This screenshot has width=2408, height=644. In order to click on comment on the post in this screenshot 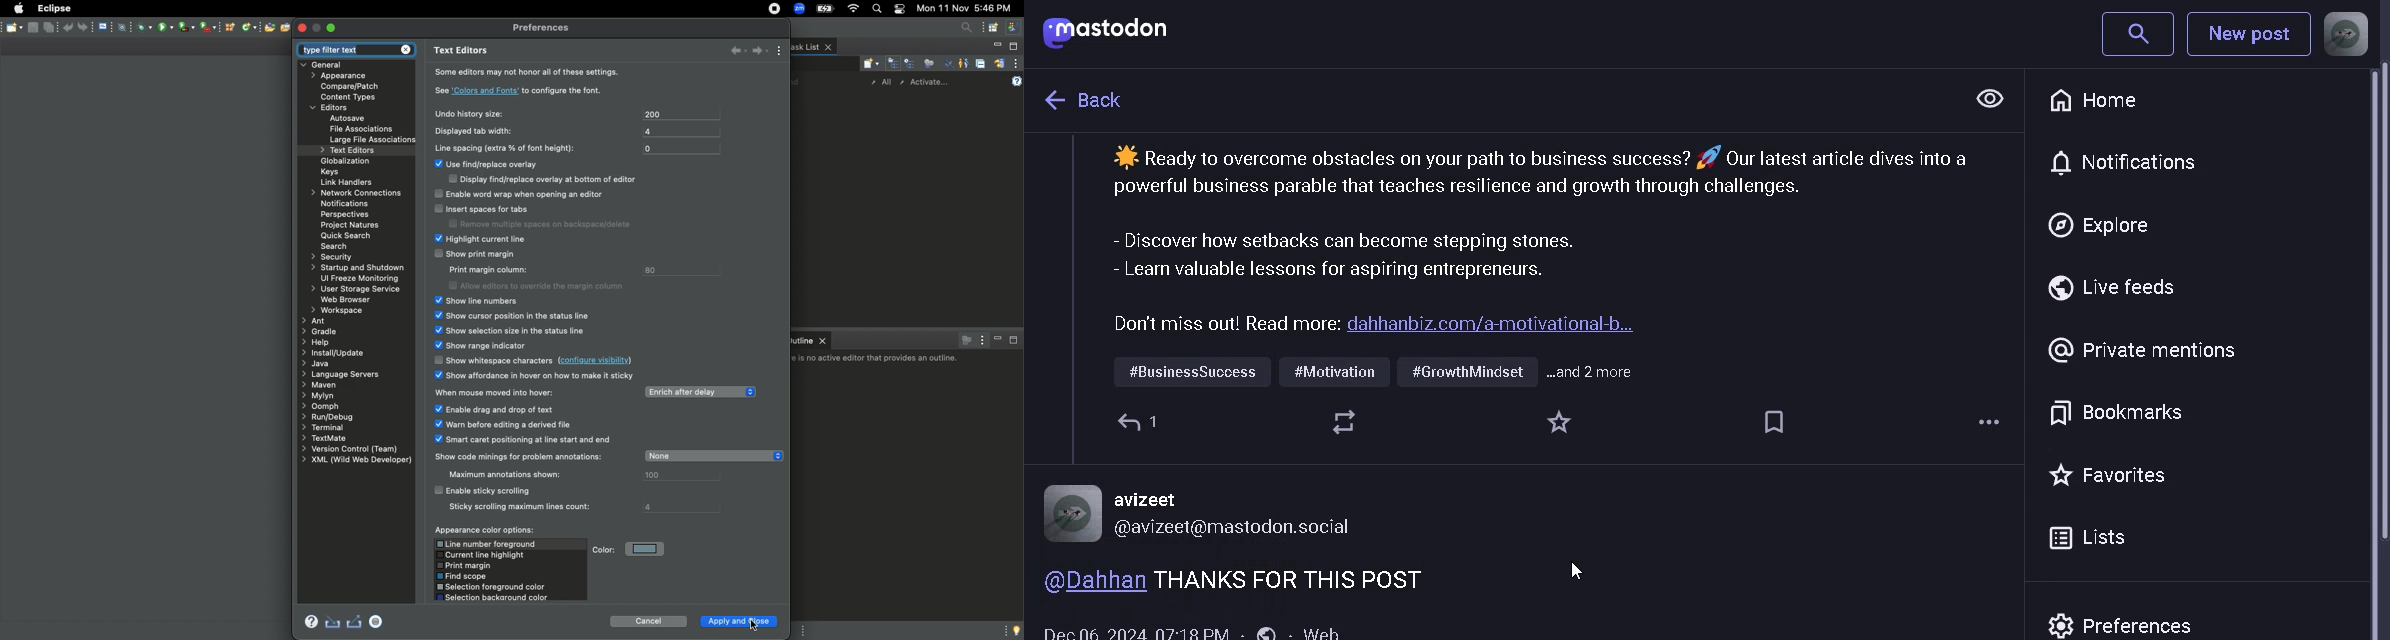, I will do `click(1303, 579)`.